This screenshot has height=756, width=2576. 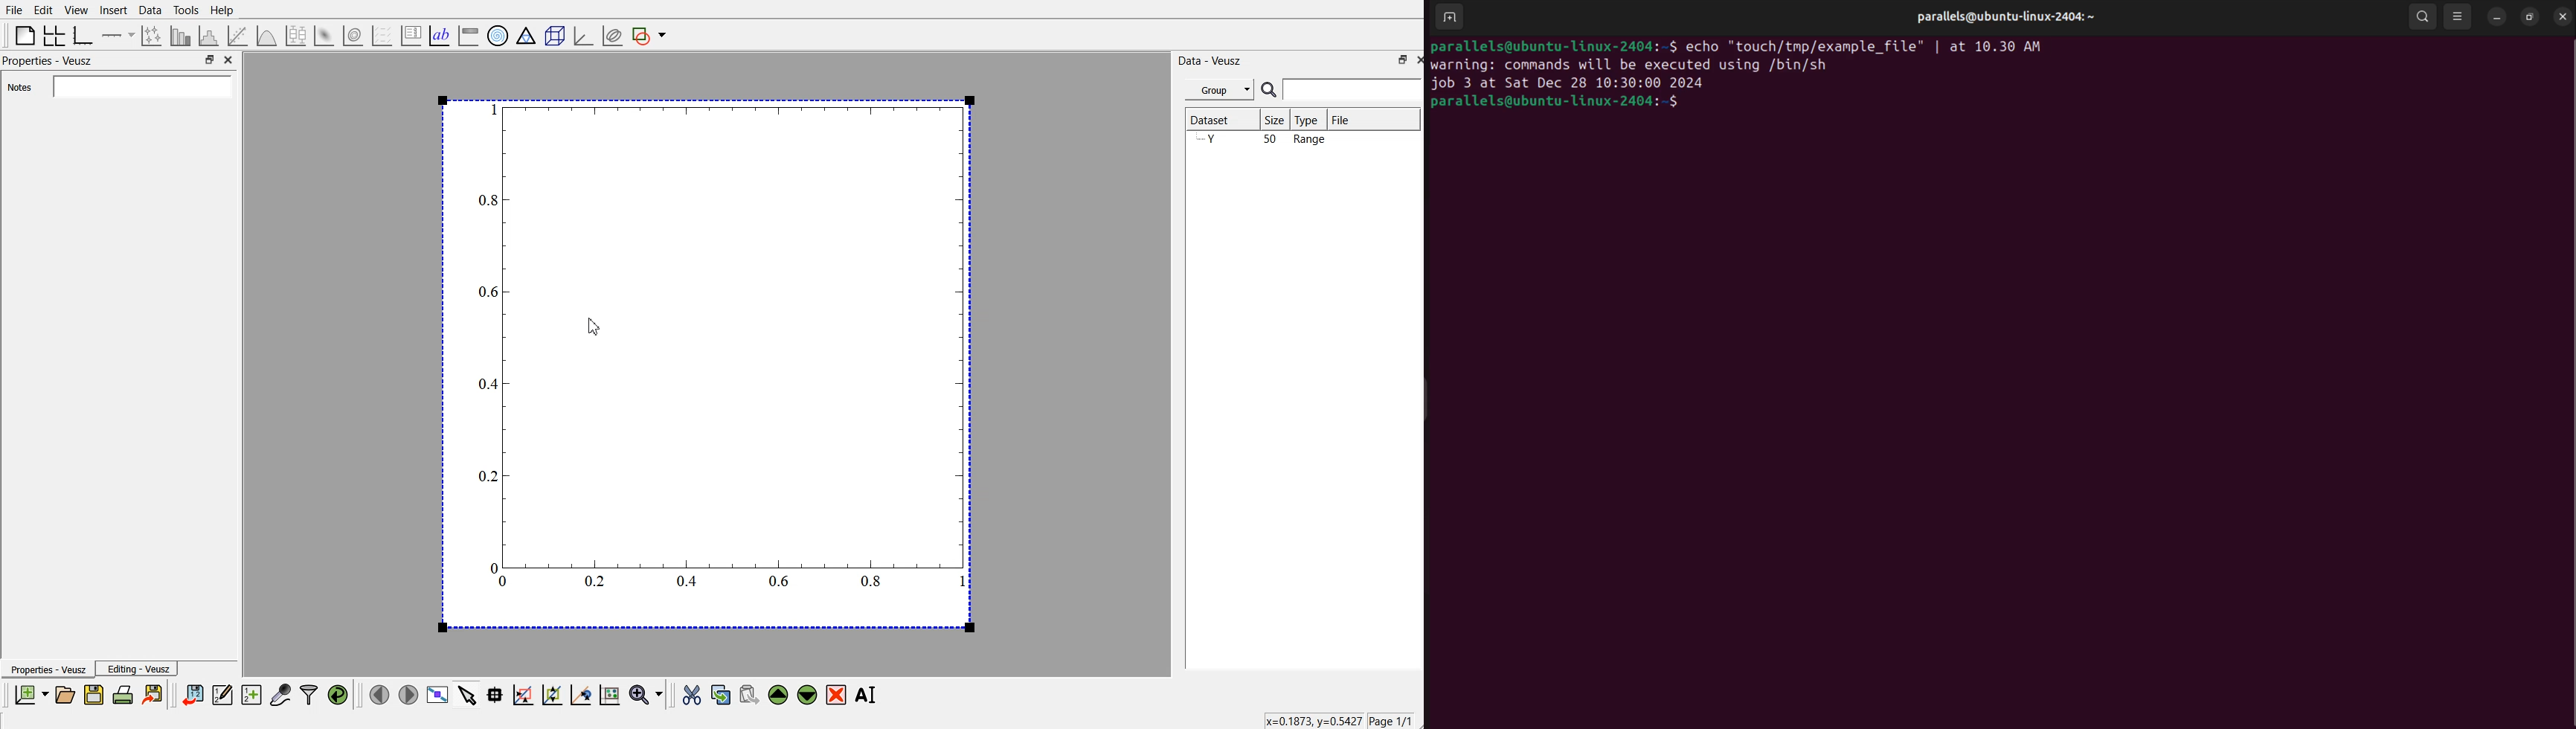 What do you see at coordinates (15, 9) in the screenshot?
I see `File` at bounding box center [15, 9].